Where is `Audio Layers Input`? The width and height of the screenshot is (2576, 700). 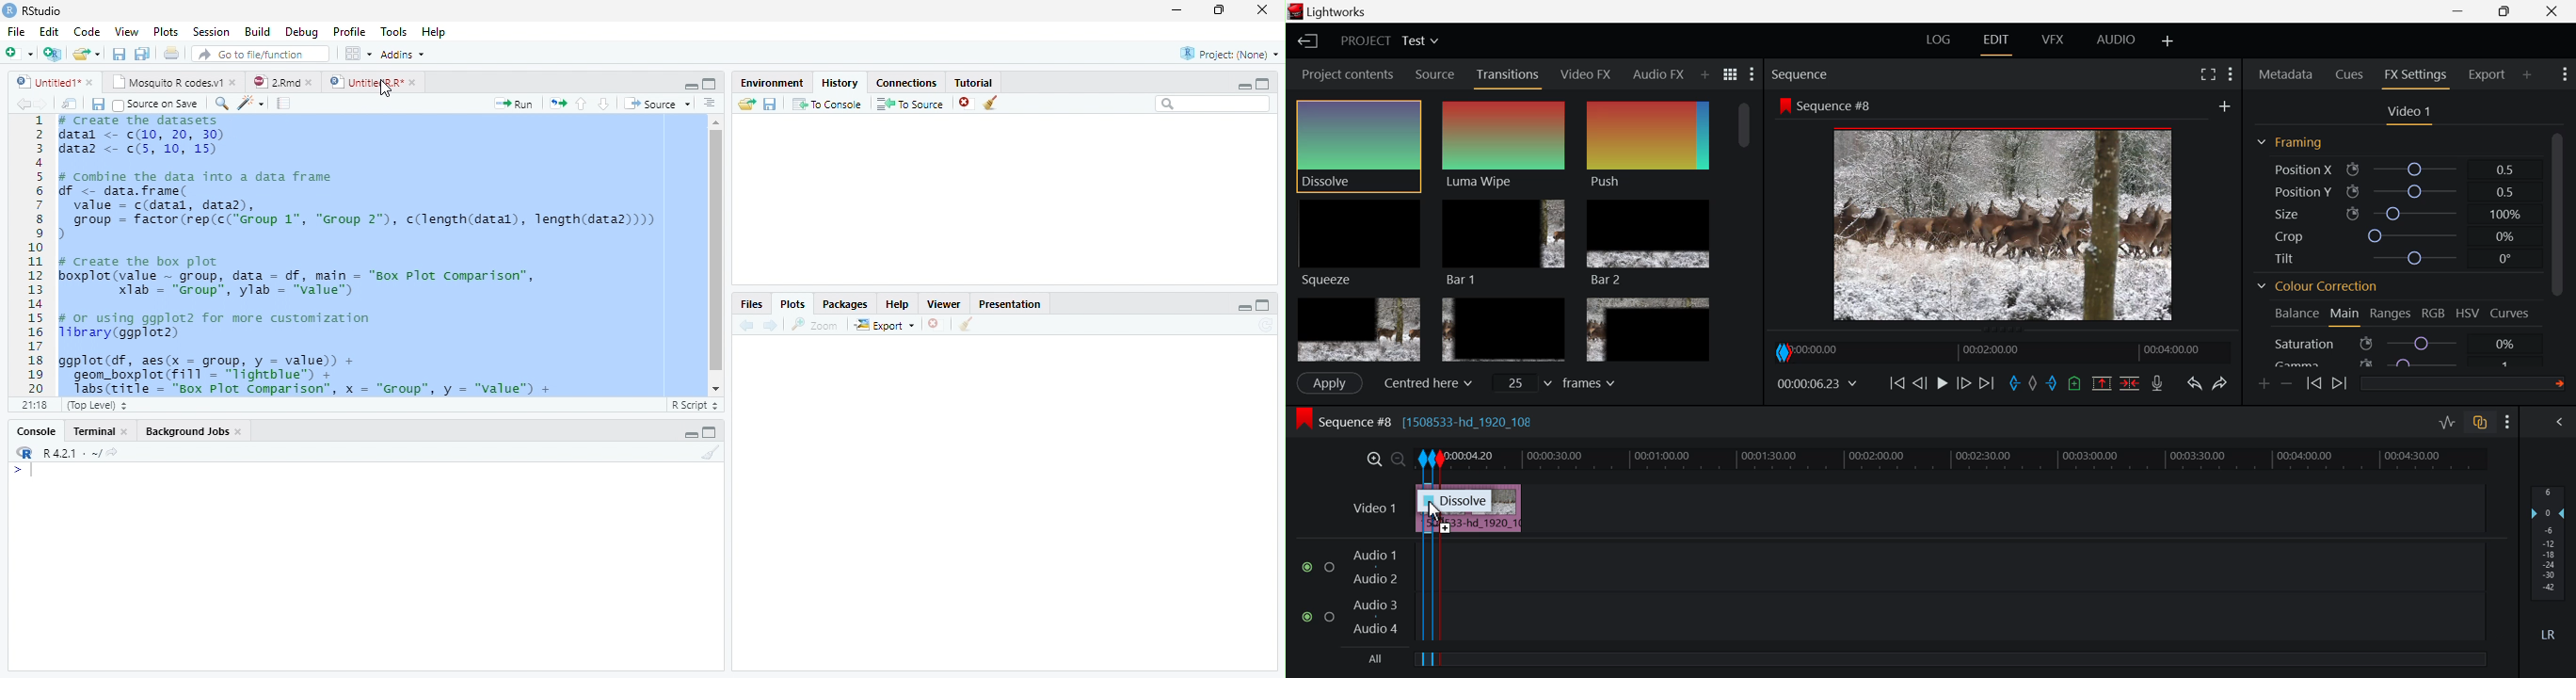
Audio Layers Input is located at coordinates (1359, 593).